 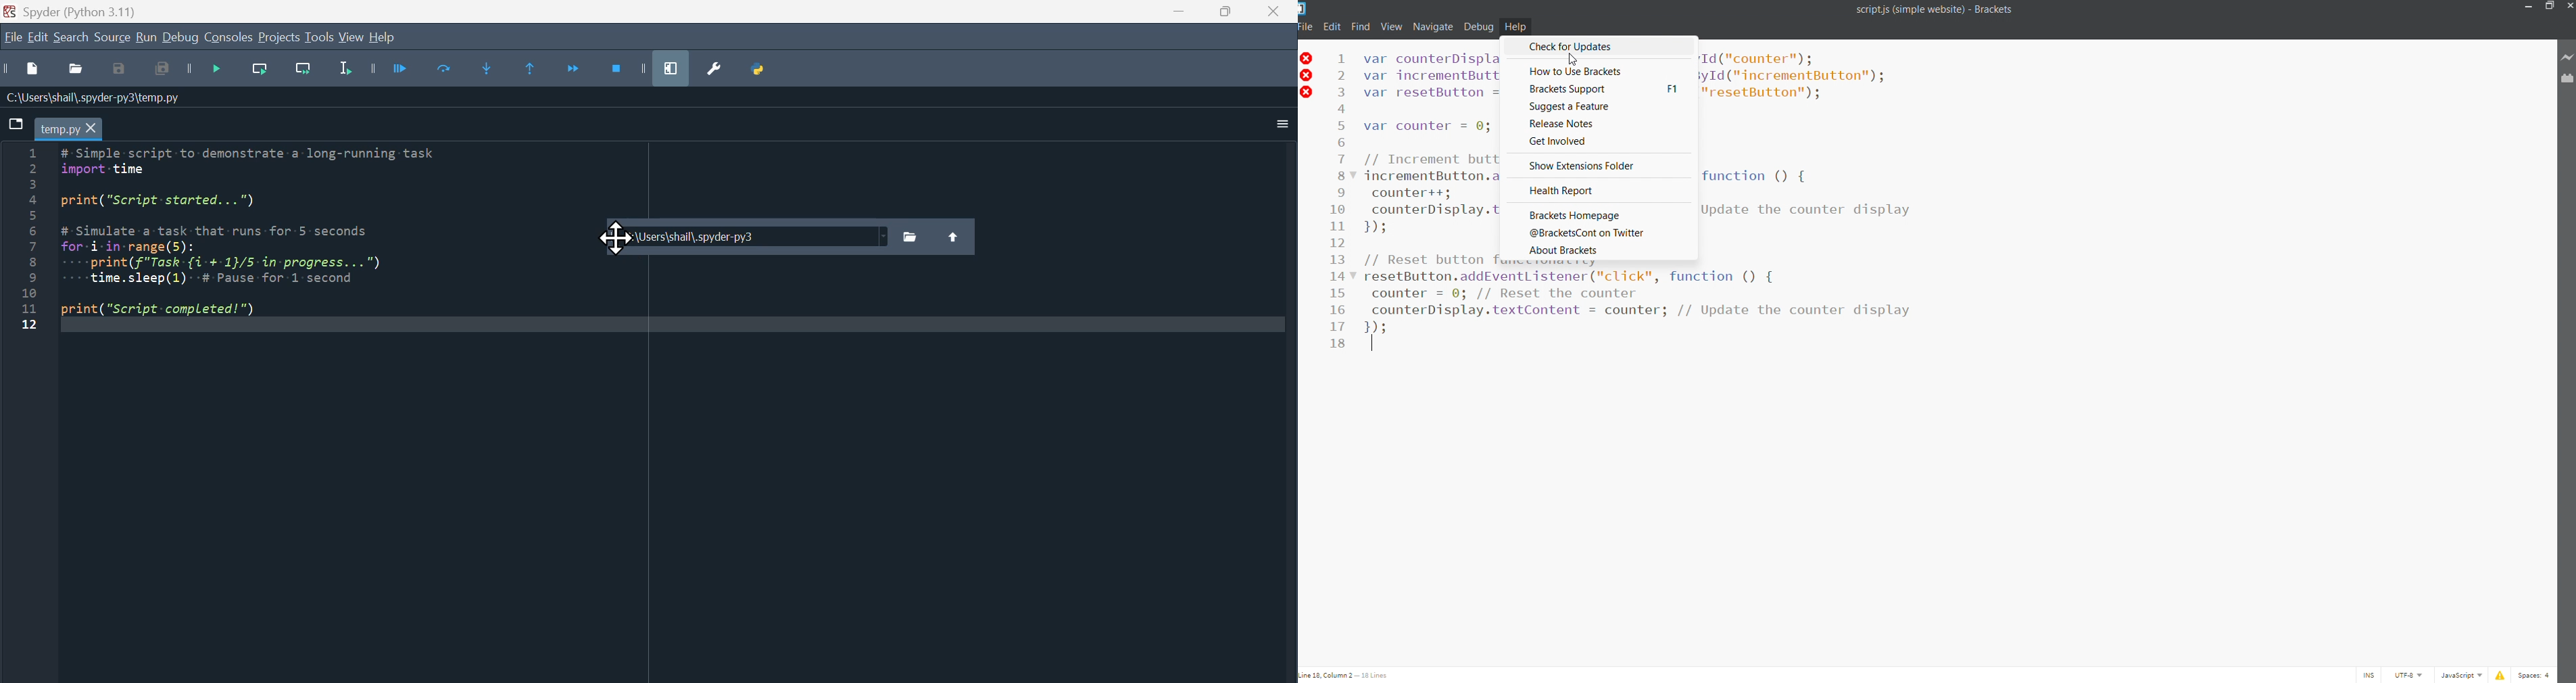 I want to click on Debug, so click(x=183, y=41).